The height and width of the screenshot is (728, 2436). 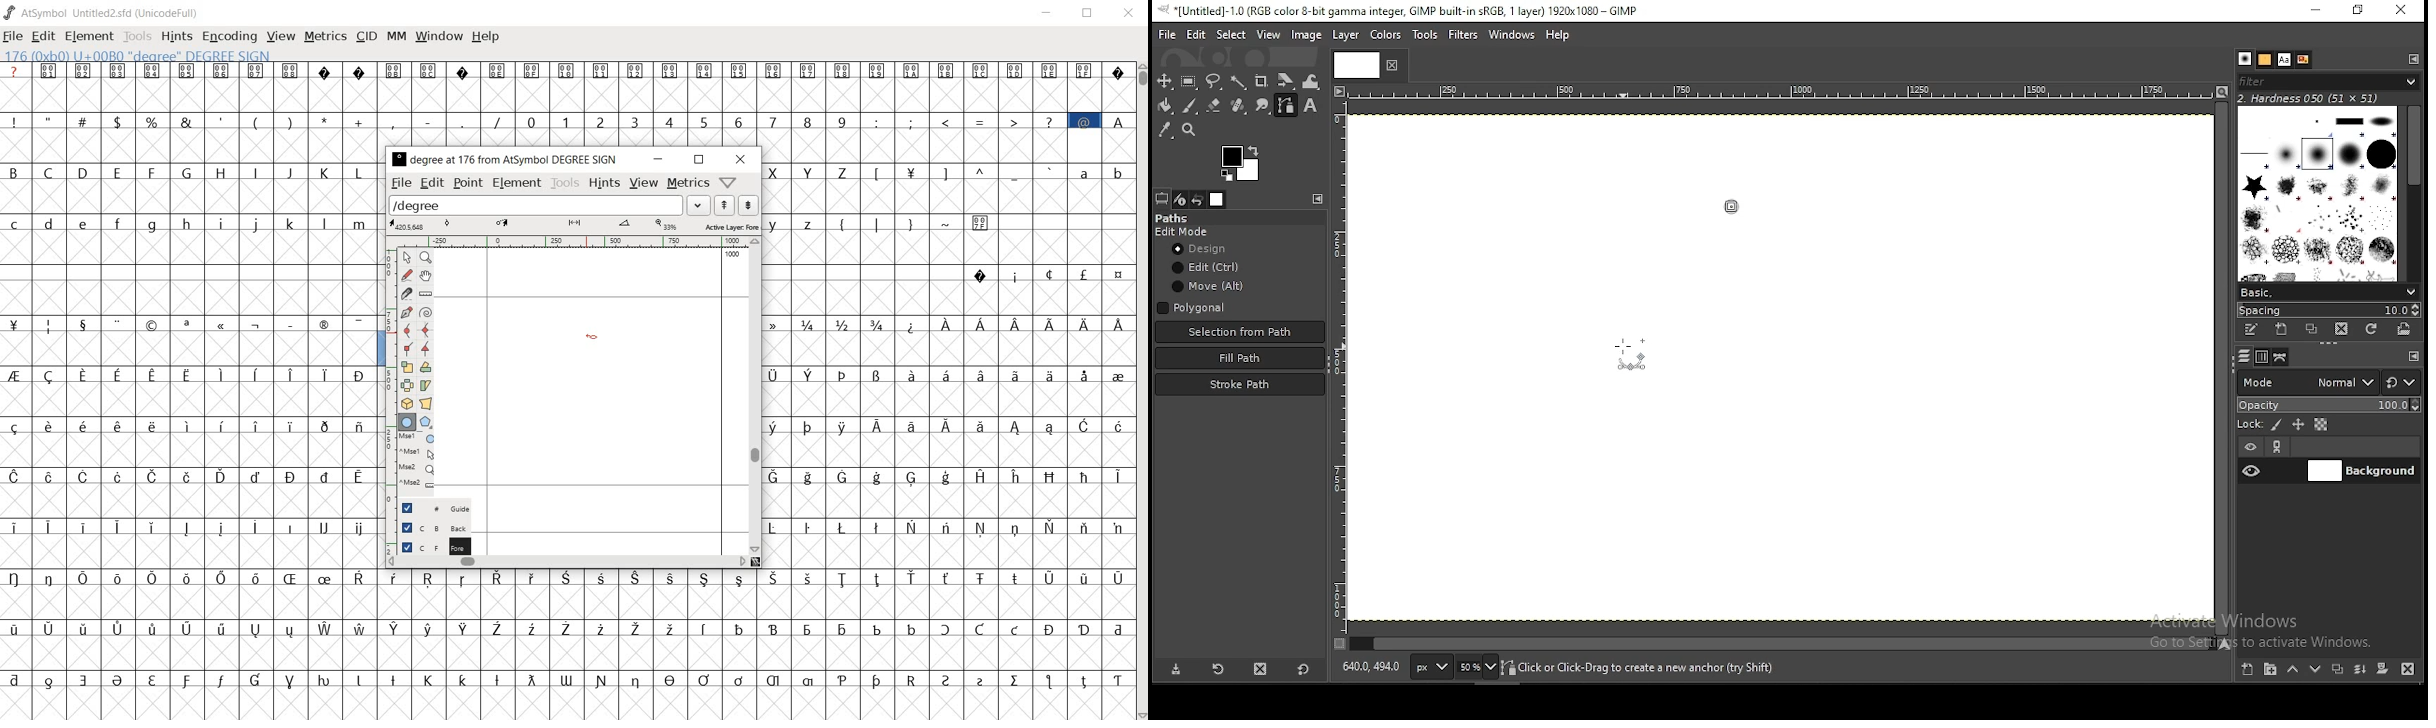 I want to click on mm, so click(x=397, y=37).